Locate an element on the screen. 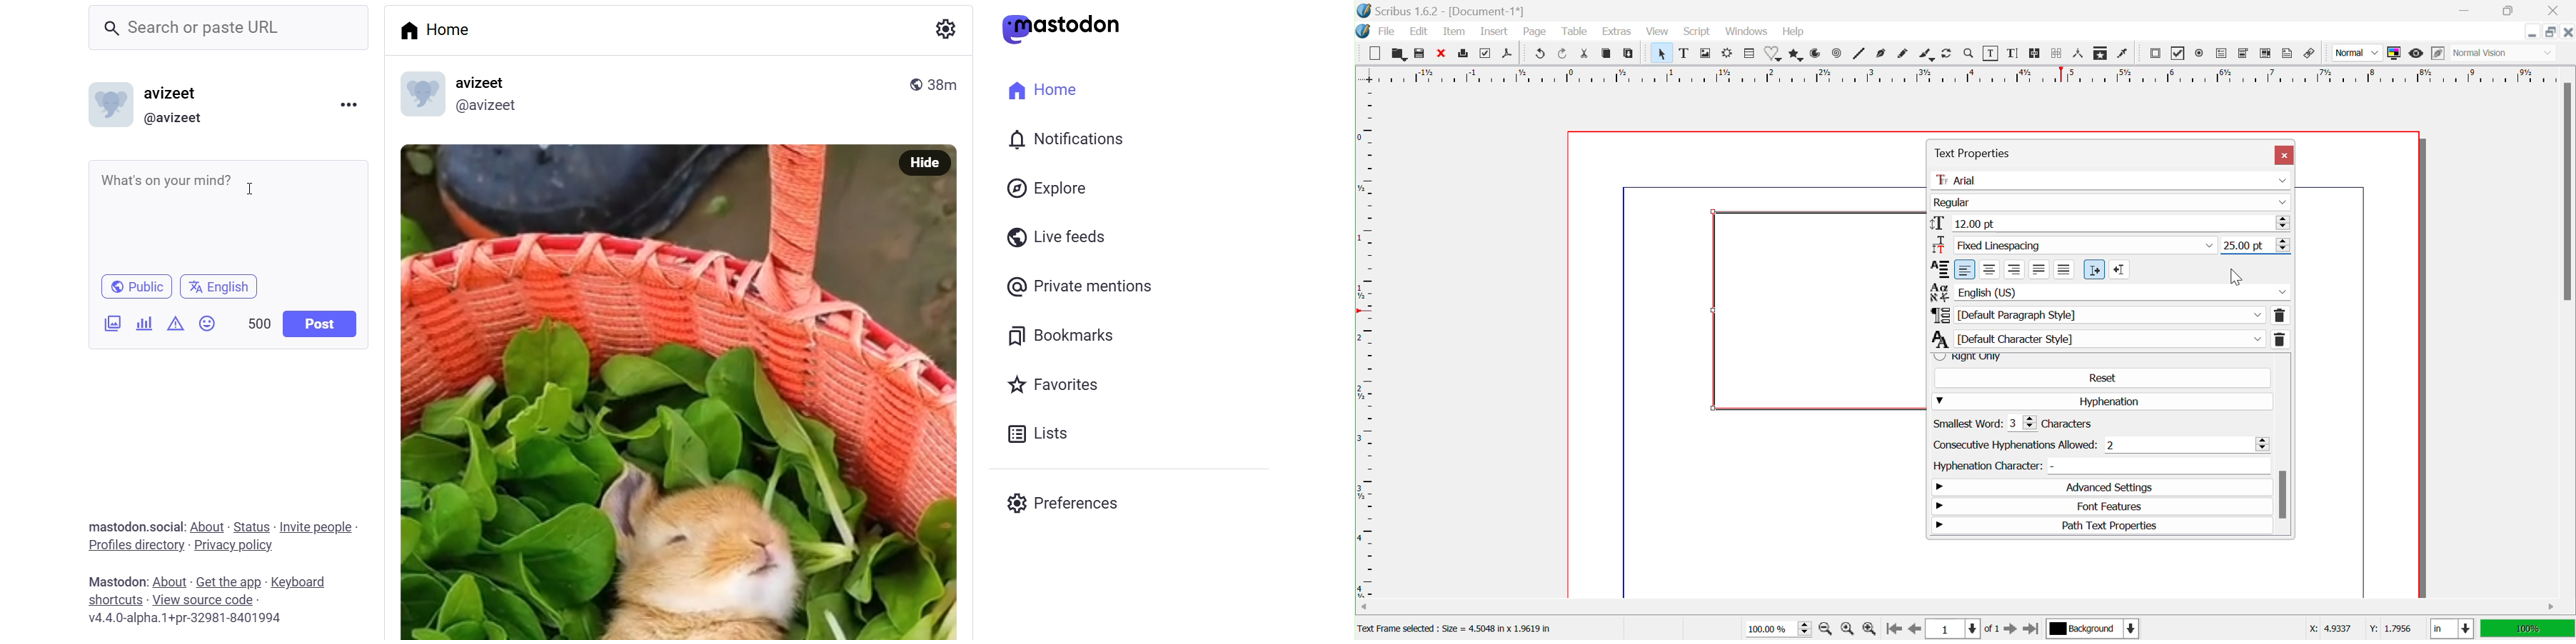 The image size is (2576, 644). Redo is located at coordinates (1562, 55).